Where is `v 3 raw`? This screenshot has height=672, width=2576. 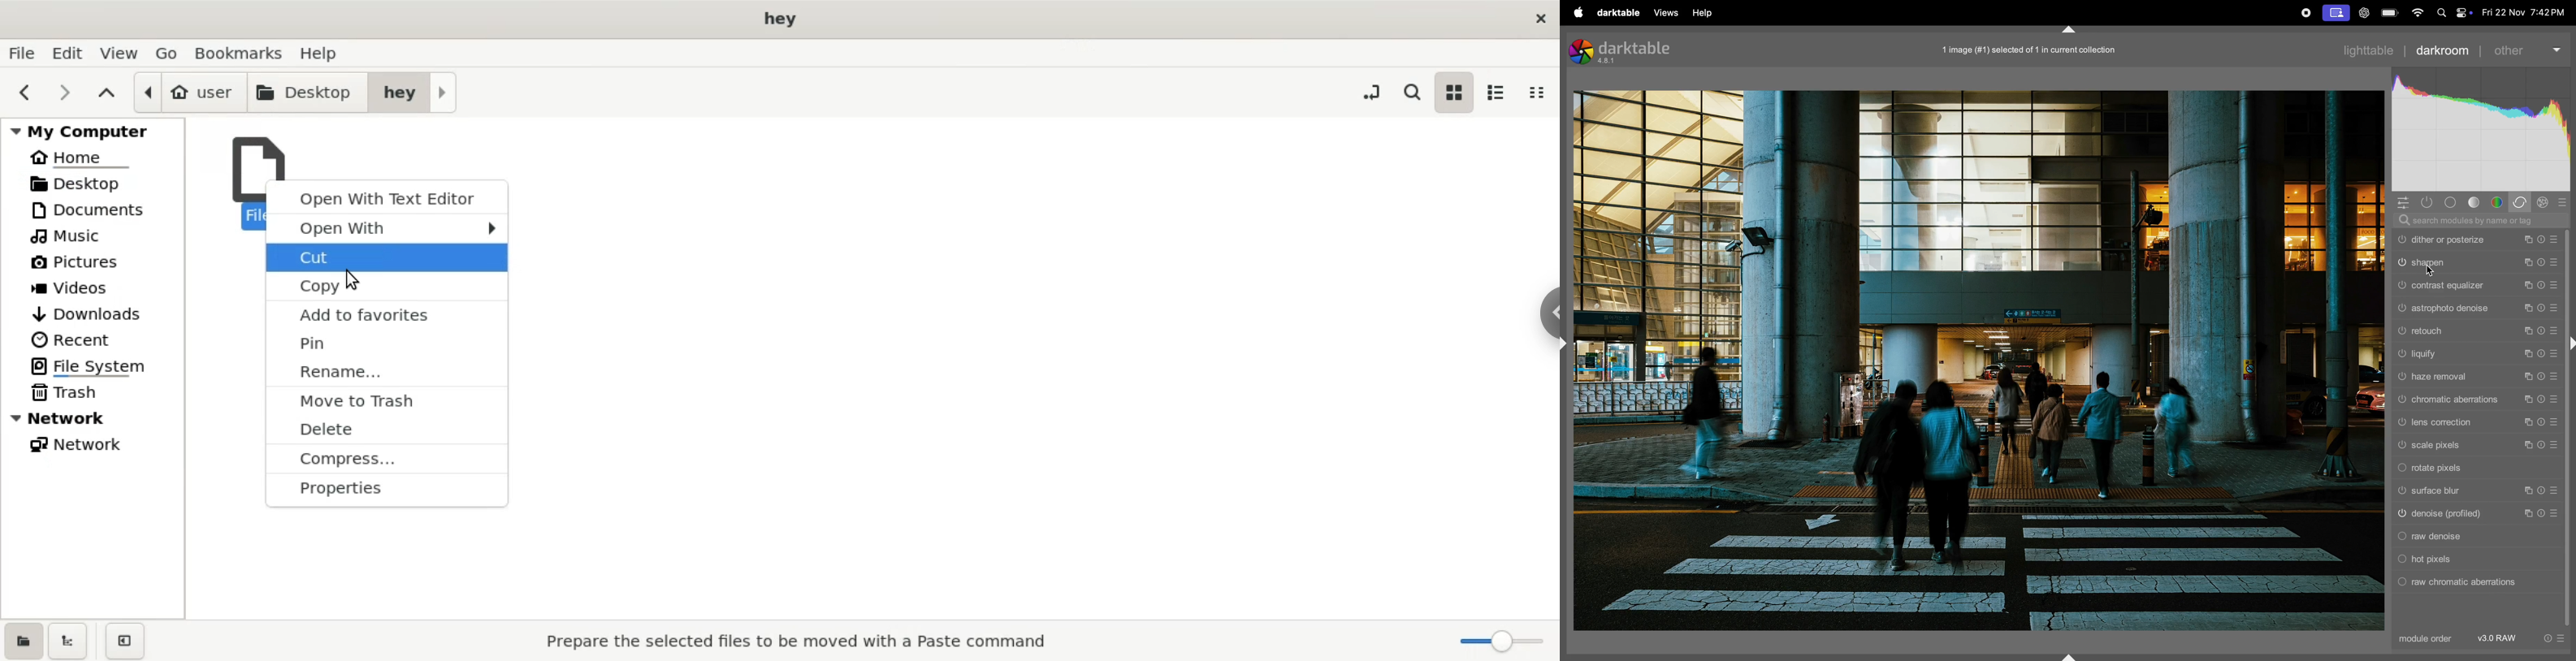
v 3 raw is located at coordinates (2500, 638).